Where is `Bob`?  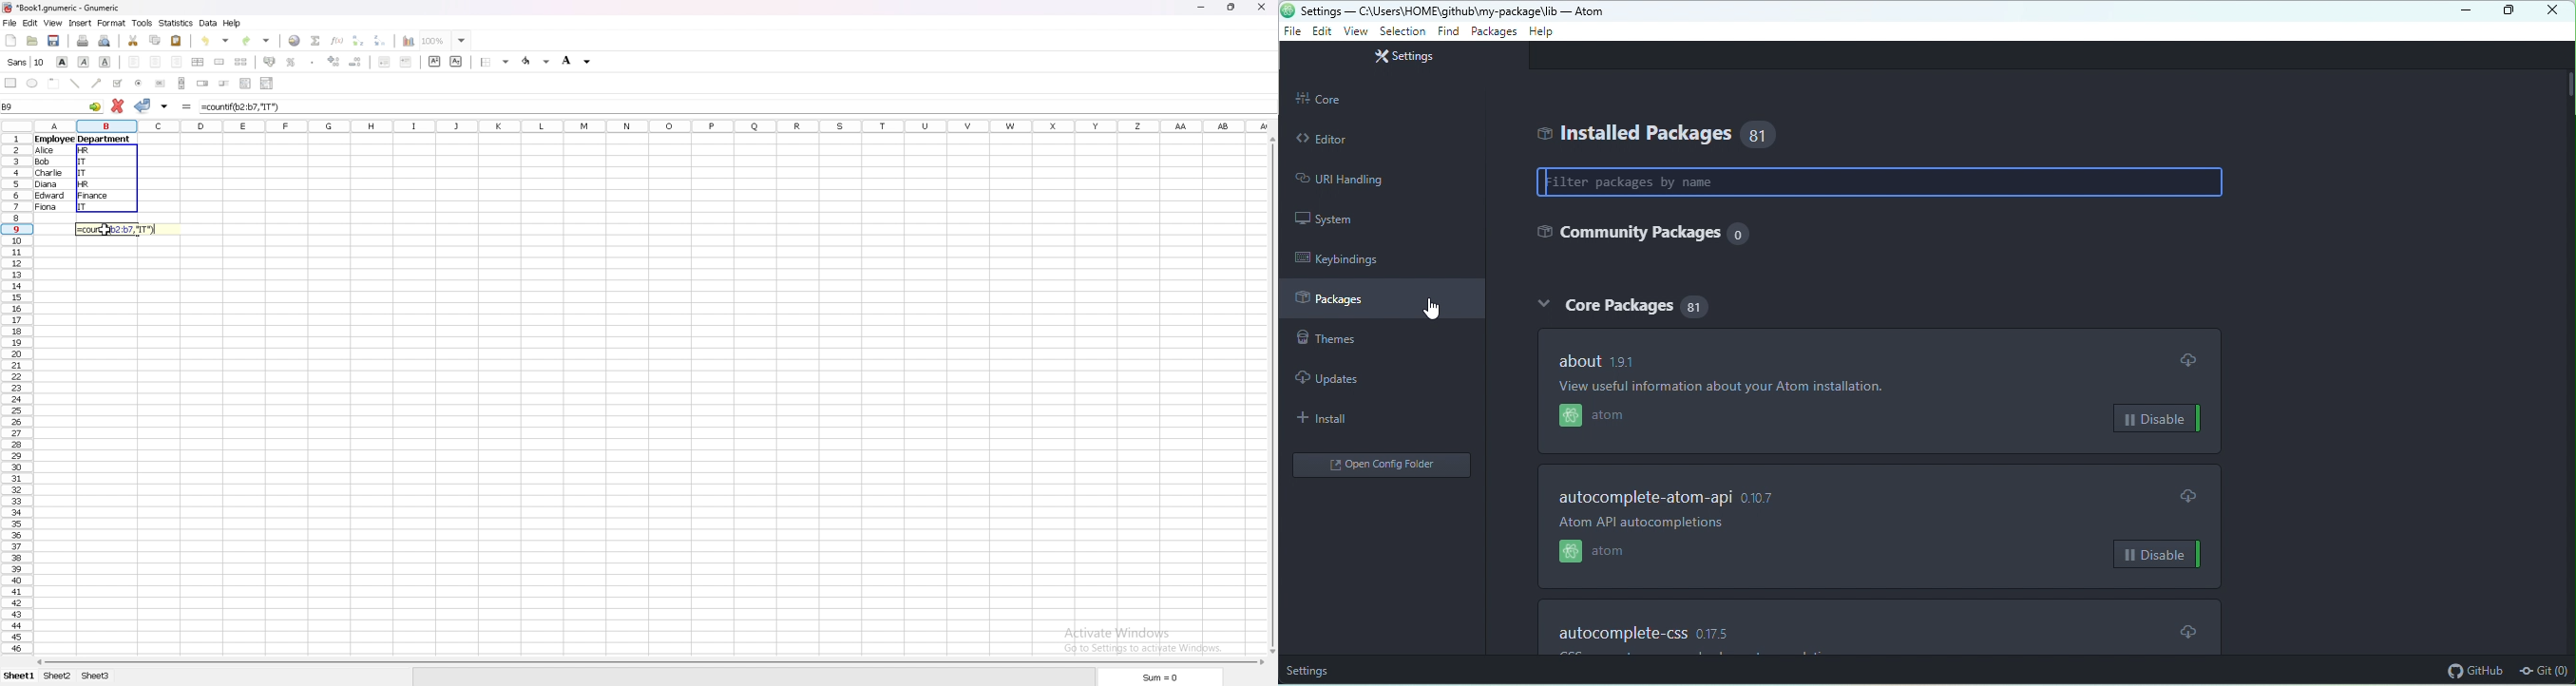 Bob is located at coordinates (41, 163).